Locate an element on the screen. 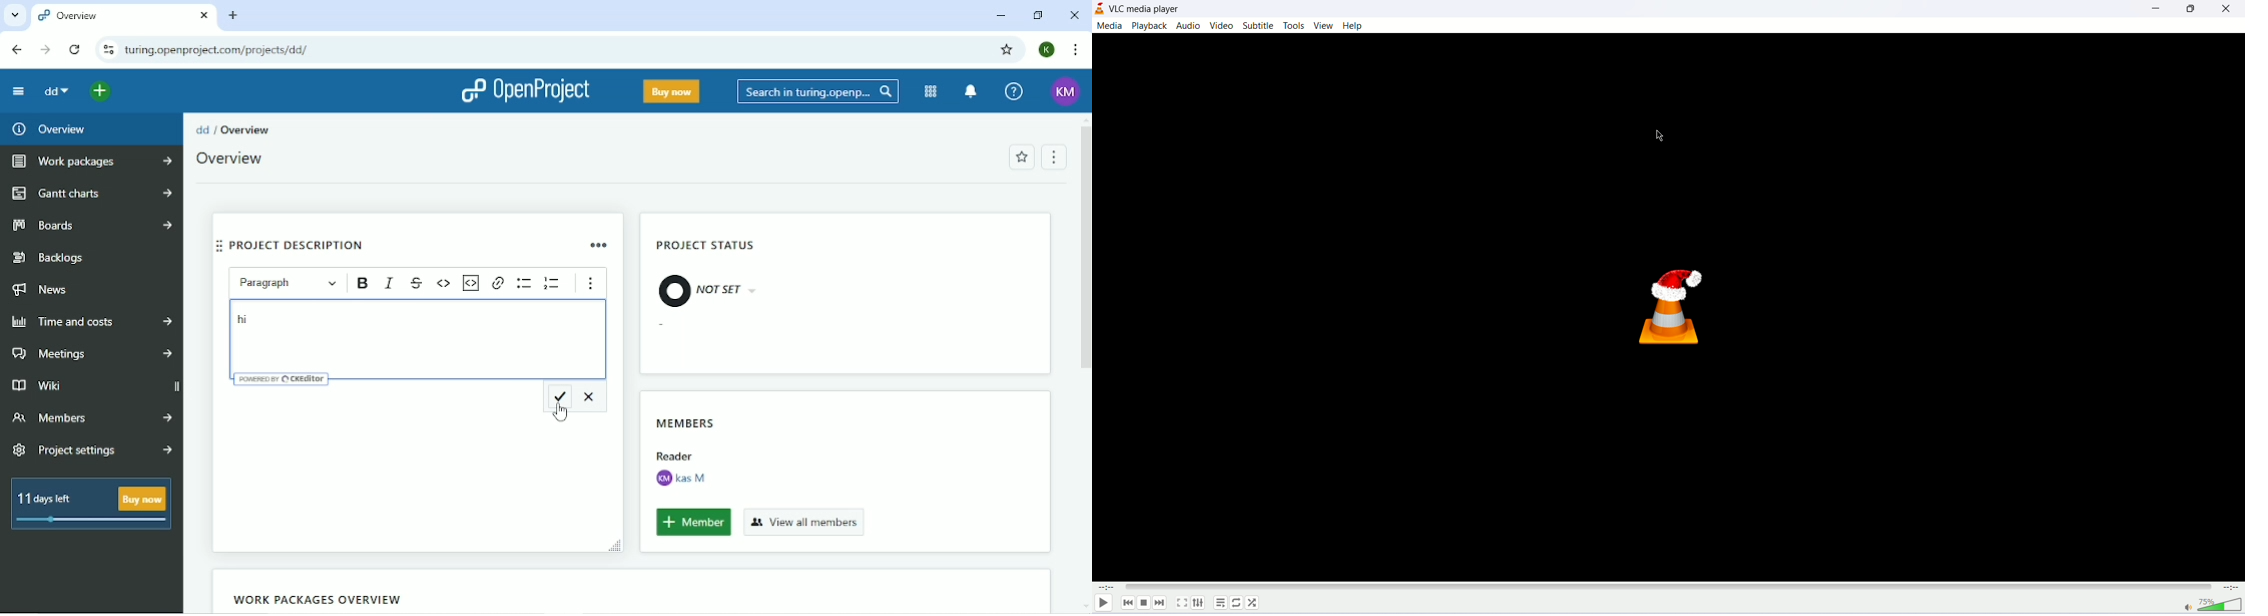  played time is located at coordinates (1104, 587).